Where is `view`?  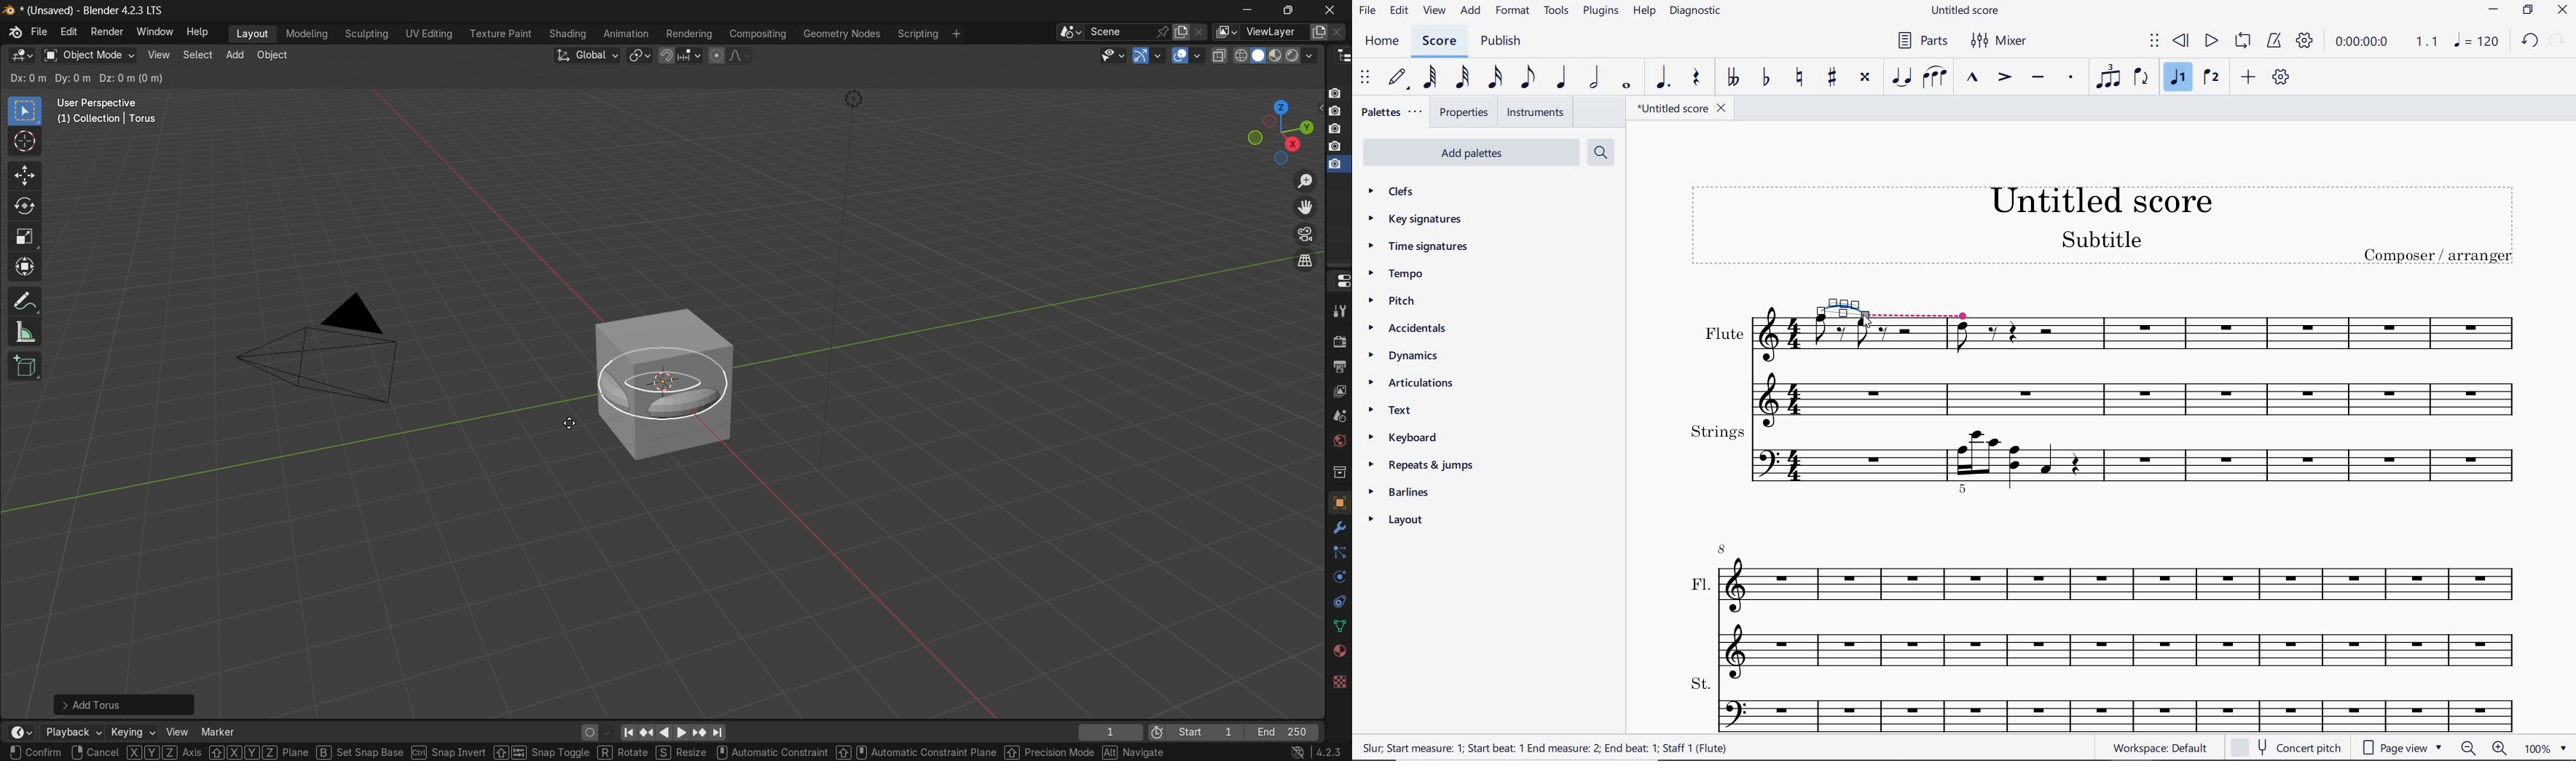
view is located at coordinates (1434, 11).